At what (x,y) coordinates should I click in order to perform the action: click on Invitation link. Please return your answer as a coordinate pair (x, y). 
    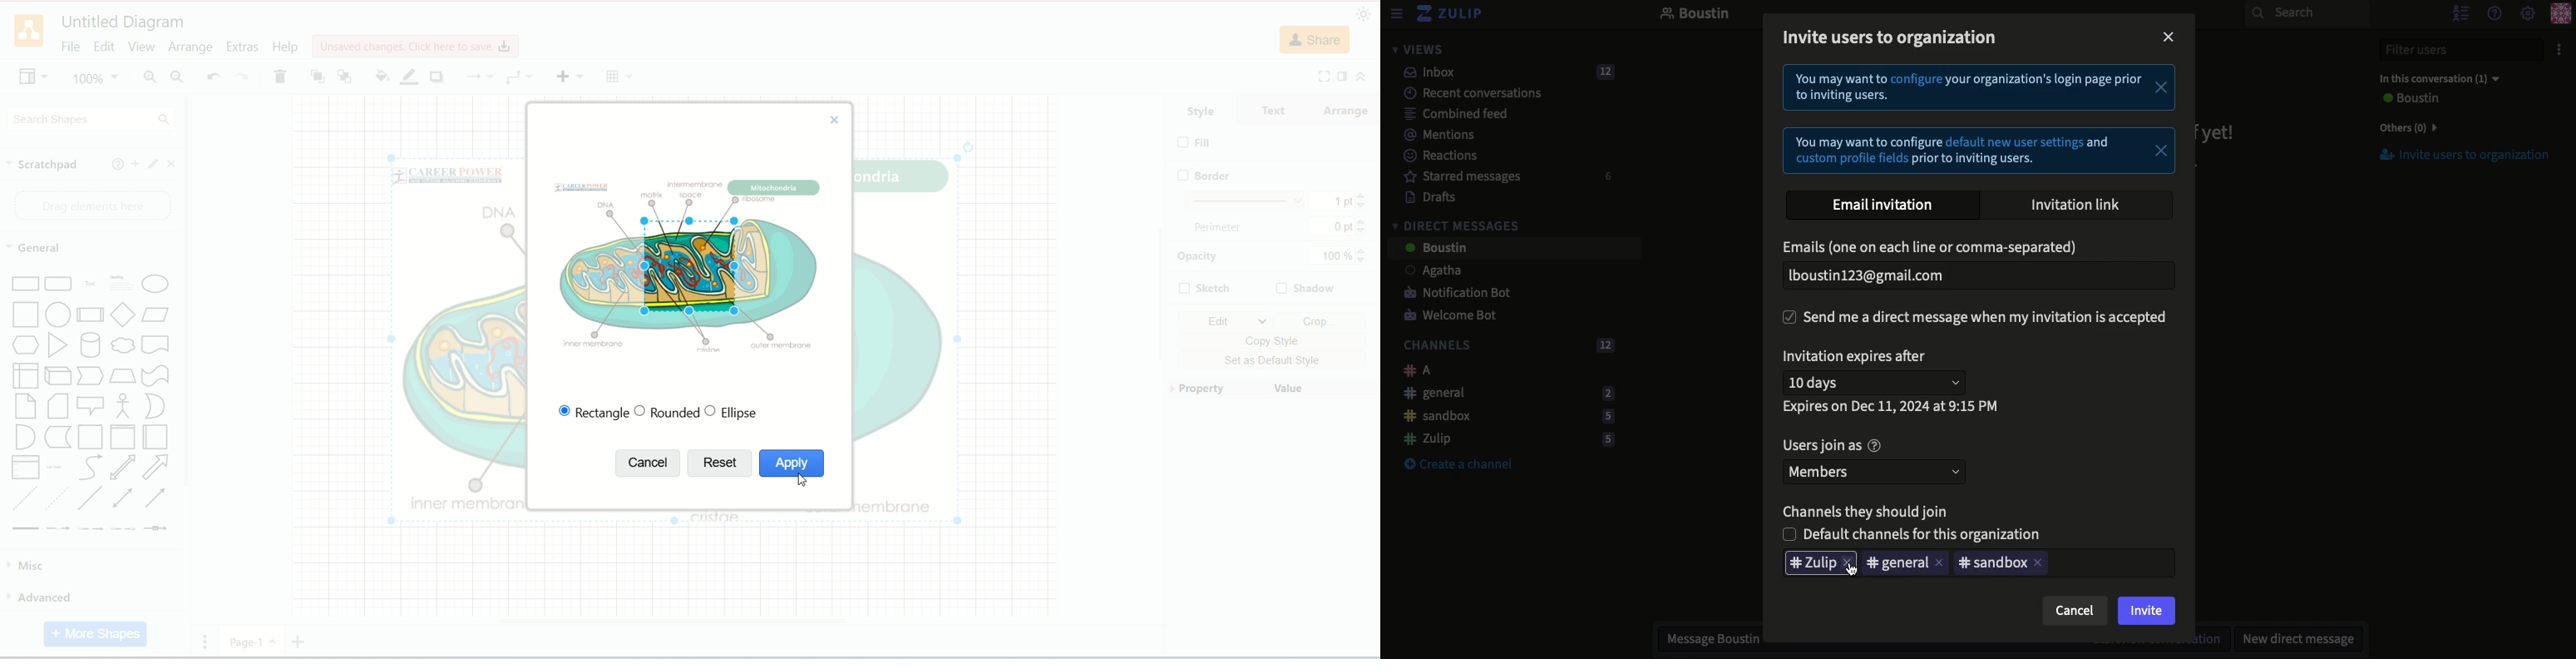
    Looking at the image, I should click on (2077, 204).